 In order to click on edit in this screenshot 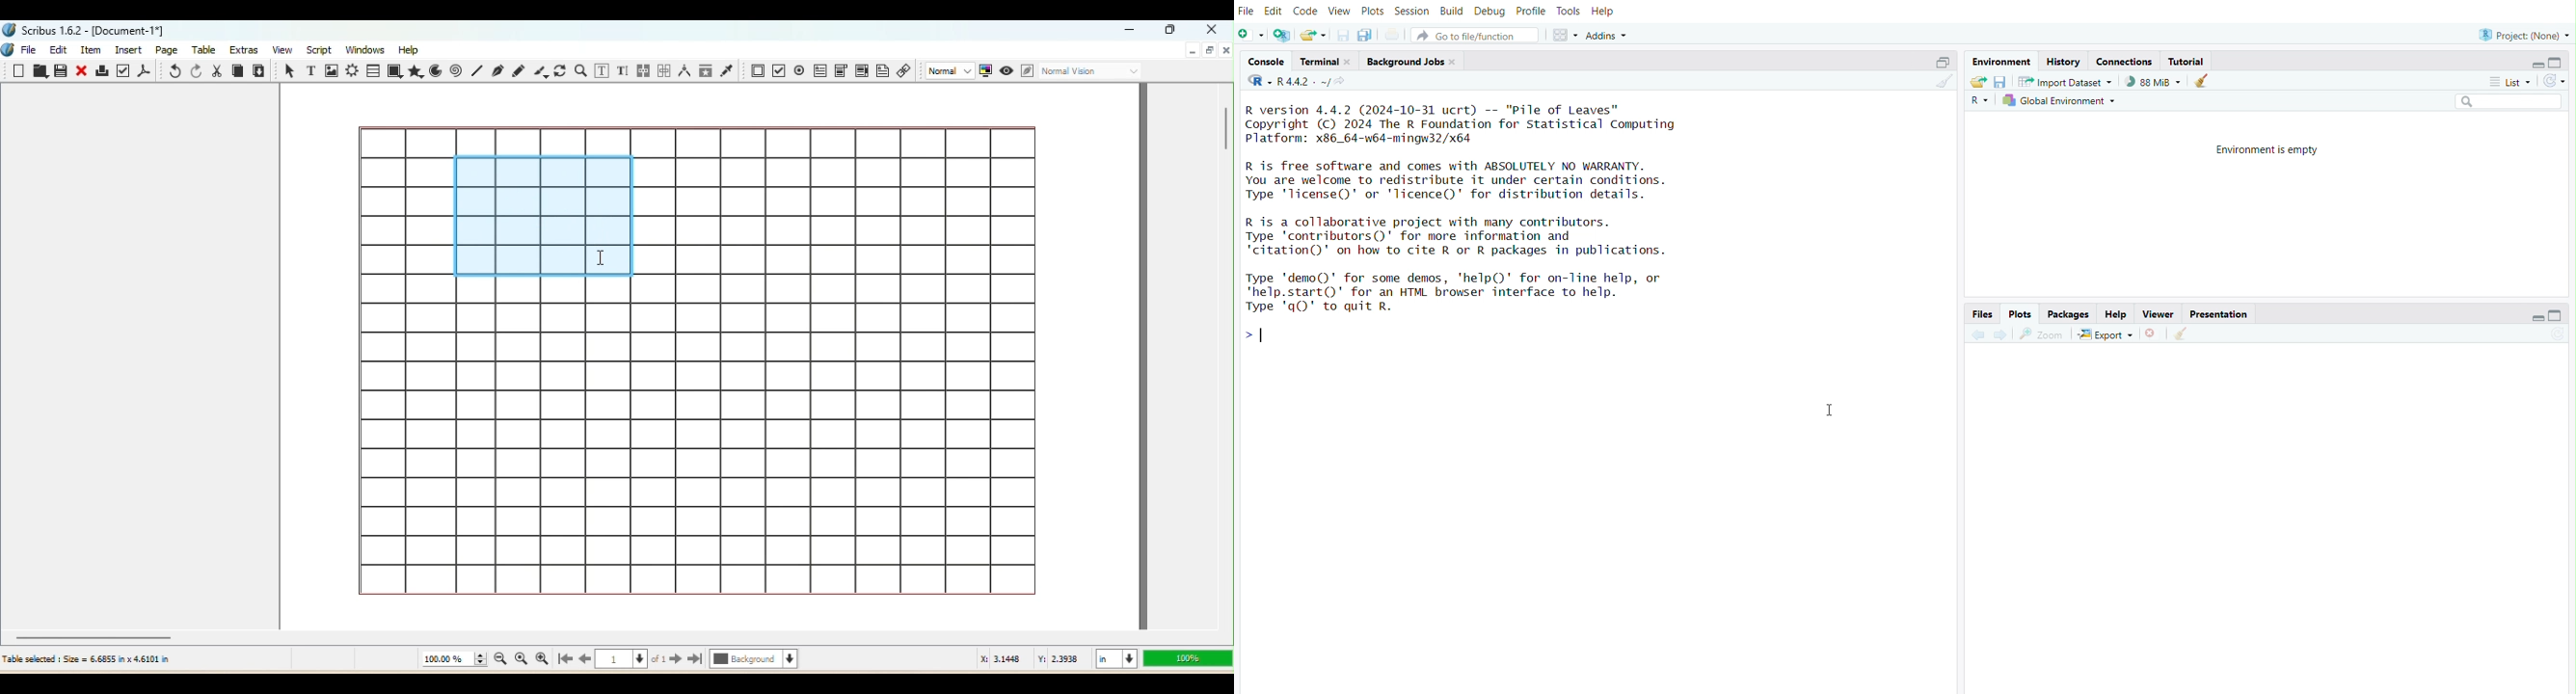, I will do `click(1274, 9)`.